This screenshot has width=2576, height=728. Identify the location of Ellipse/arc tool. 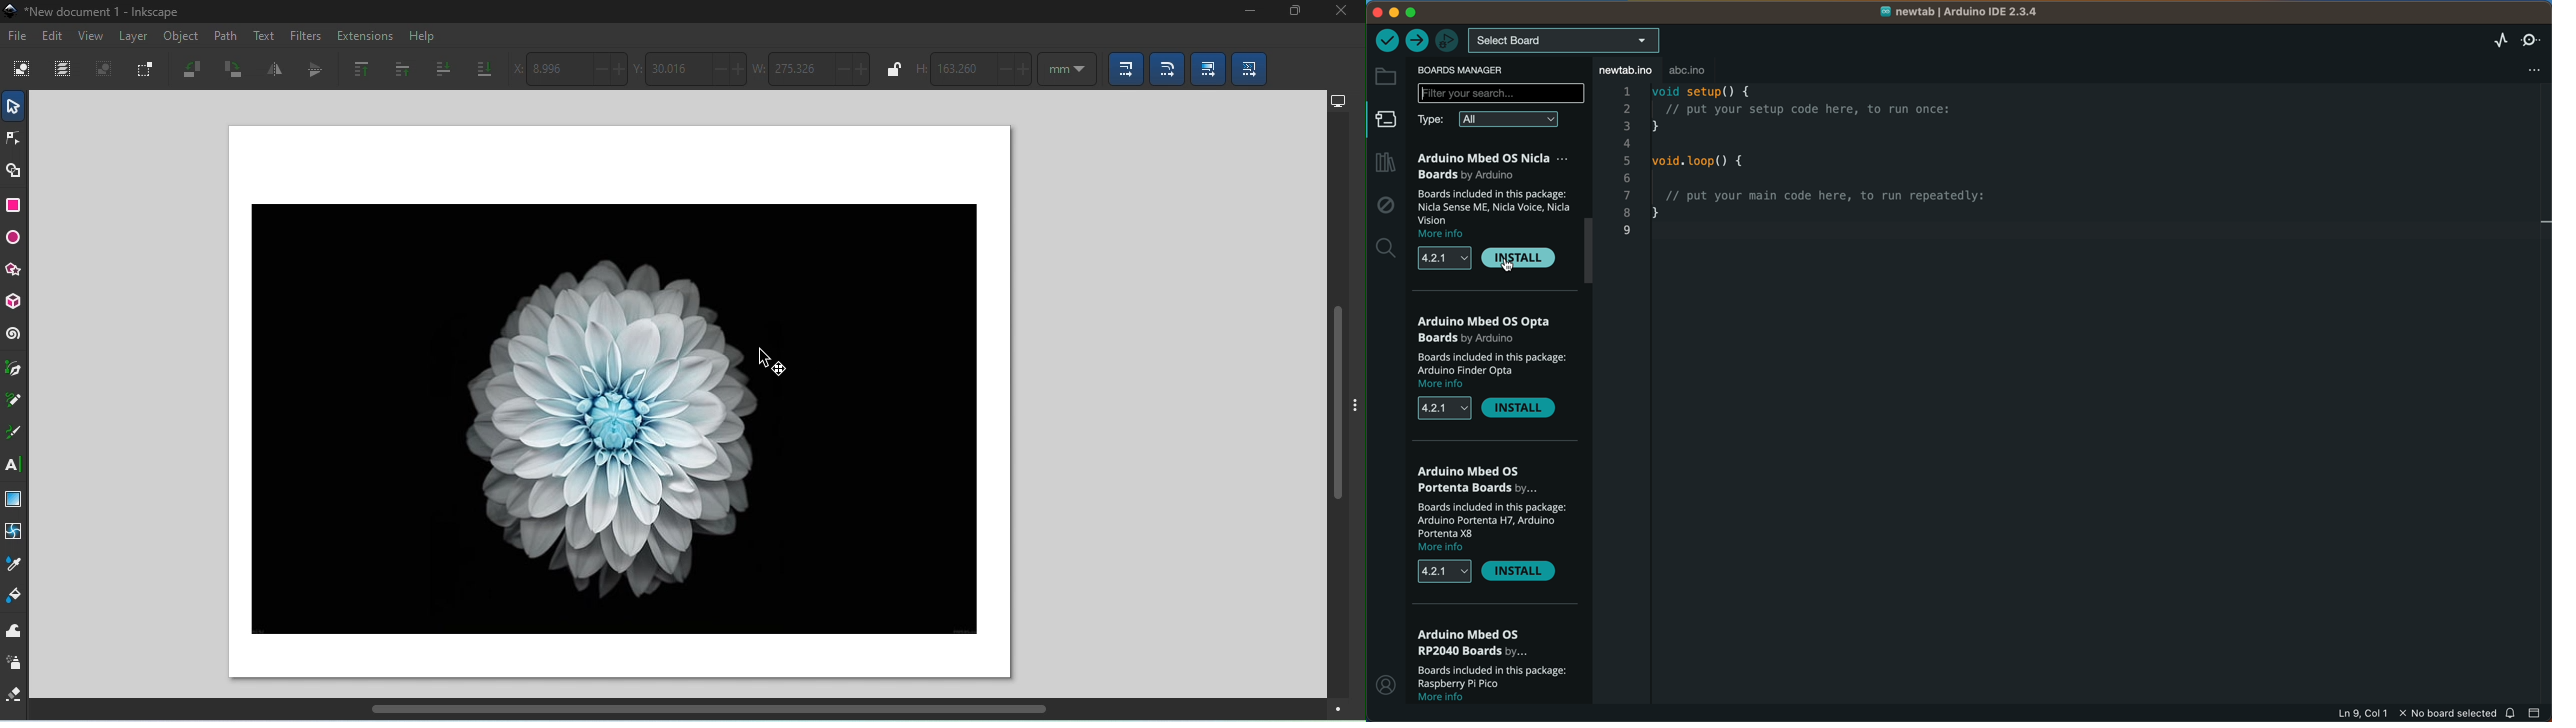
(16, 240).